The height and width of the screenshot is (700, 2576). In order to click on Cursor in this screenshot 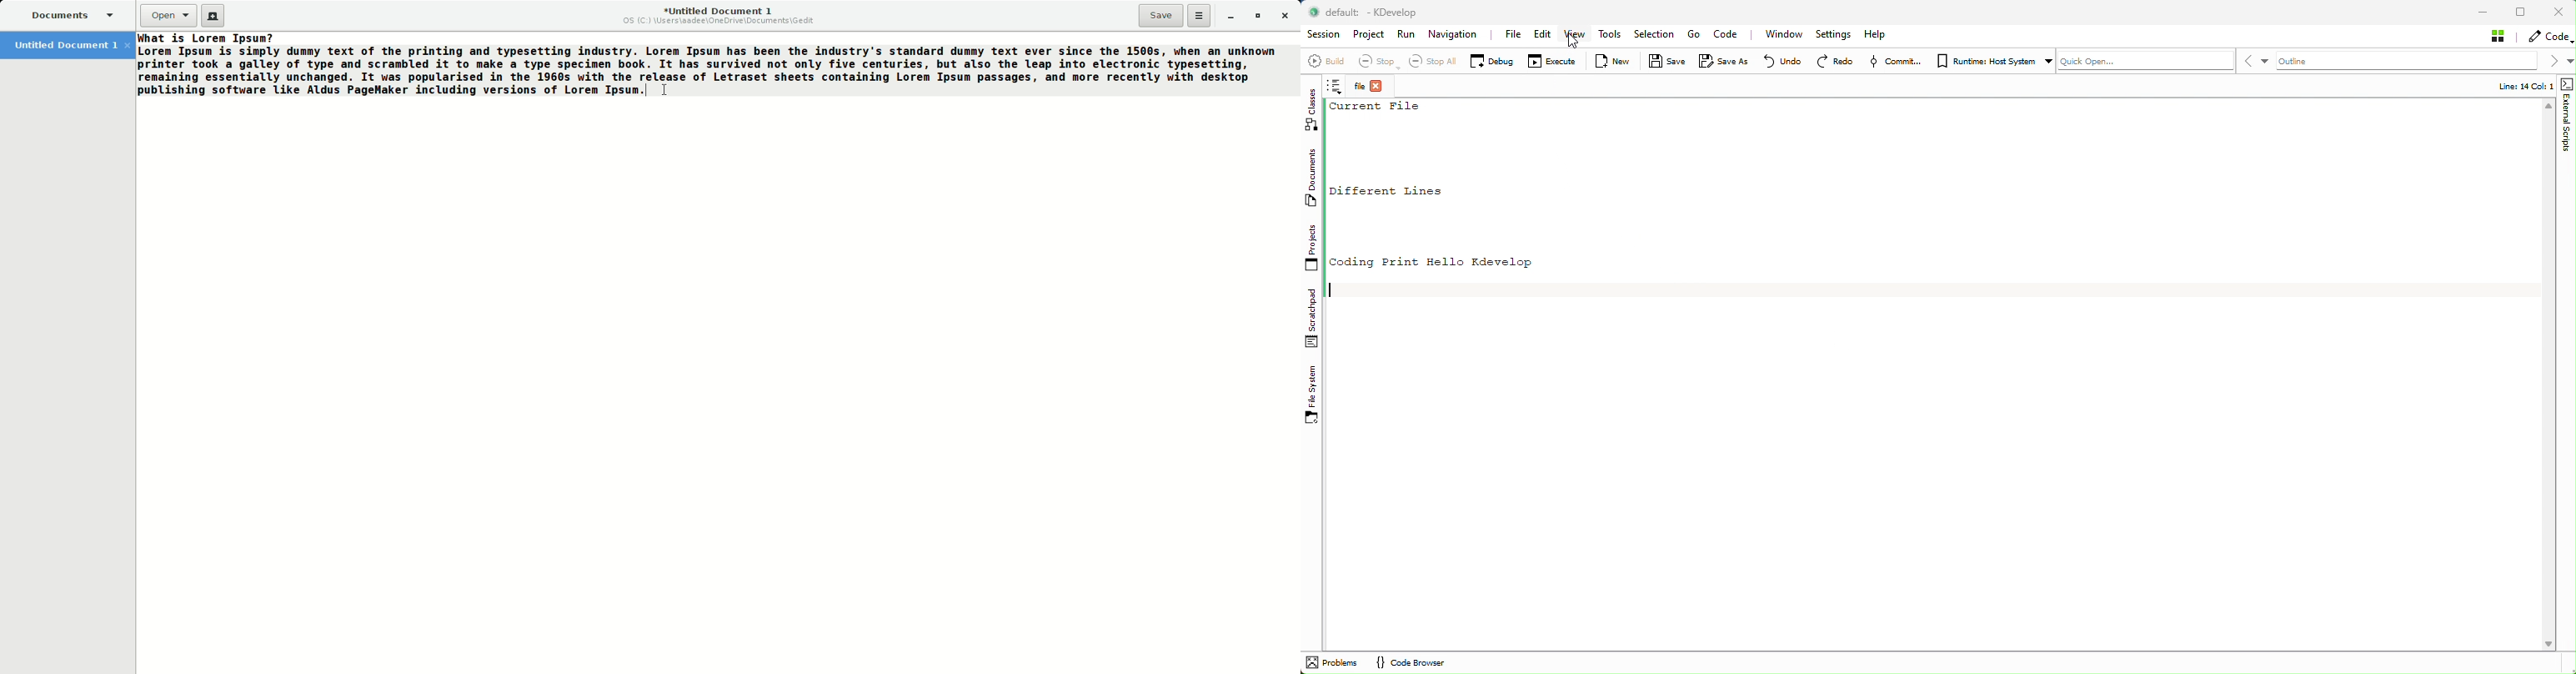, I will do `click(1576, 41)`.